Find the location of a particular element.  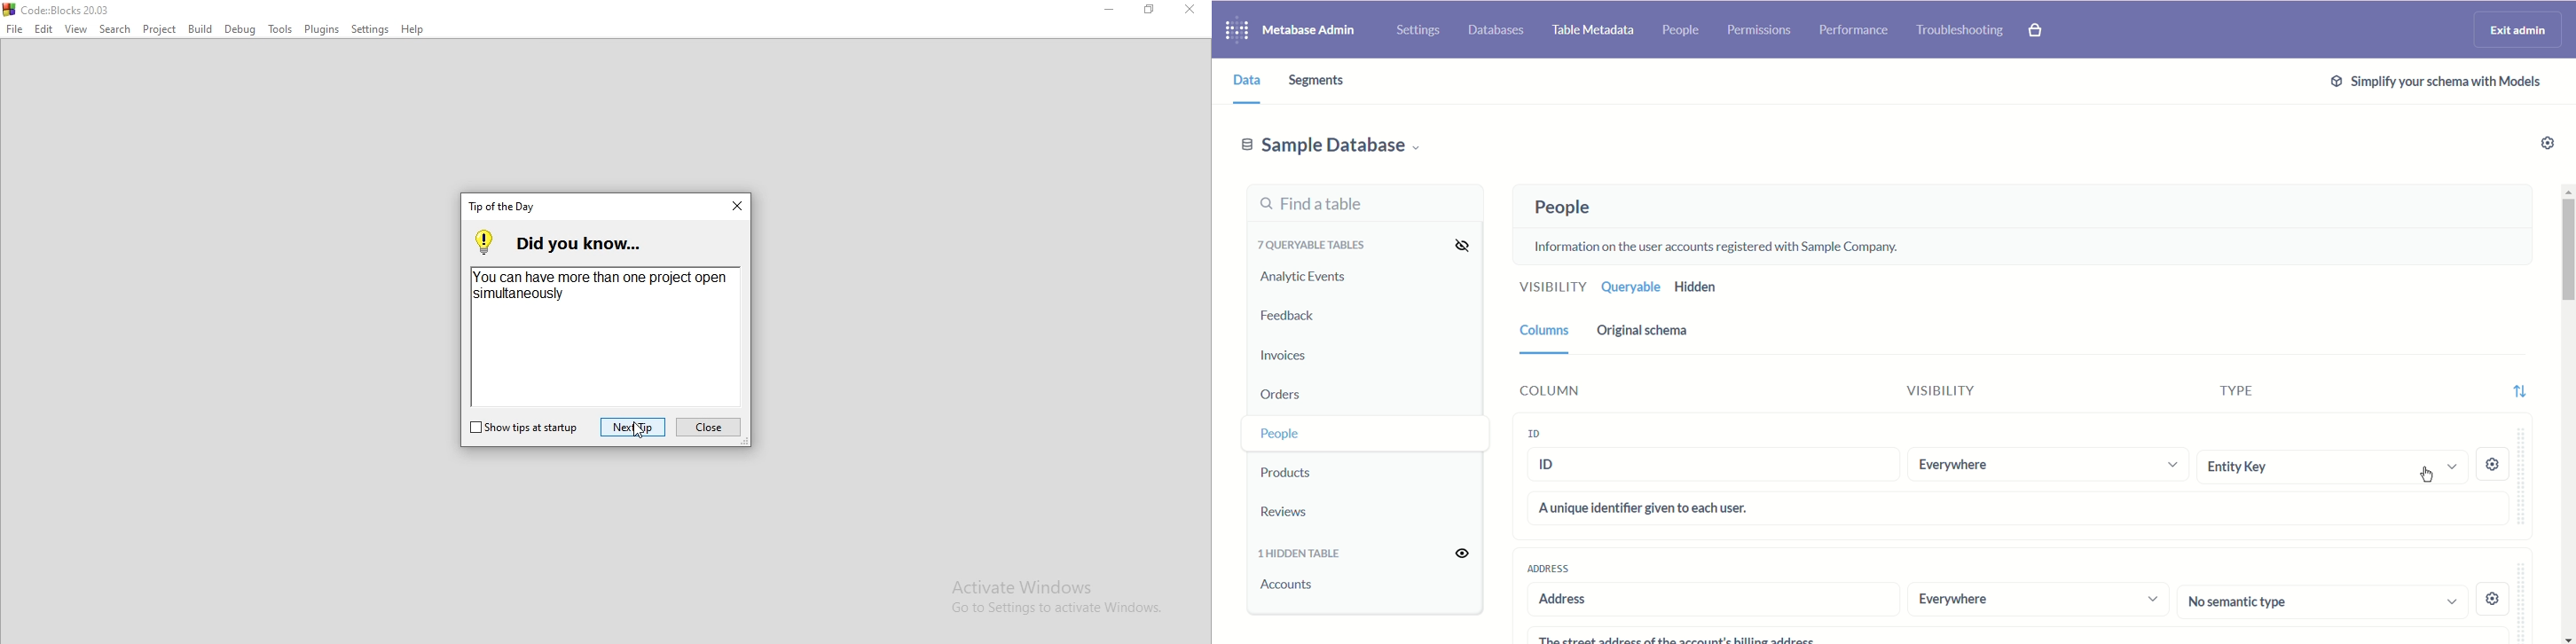

close is located at coordinates (736, 208).